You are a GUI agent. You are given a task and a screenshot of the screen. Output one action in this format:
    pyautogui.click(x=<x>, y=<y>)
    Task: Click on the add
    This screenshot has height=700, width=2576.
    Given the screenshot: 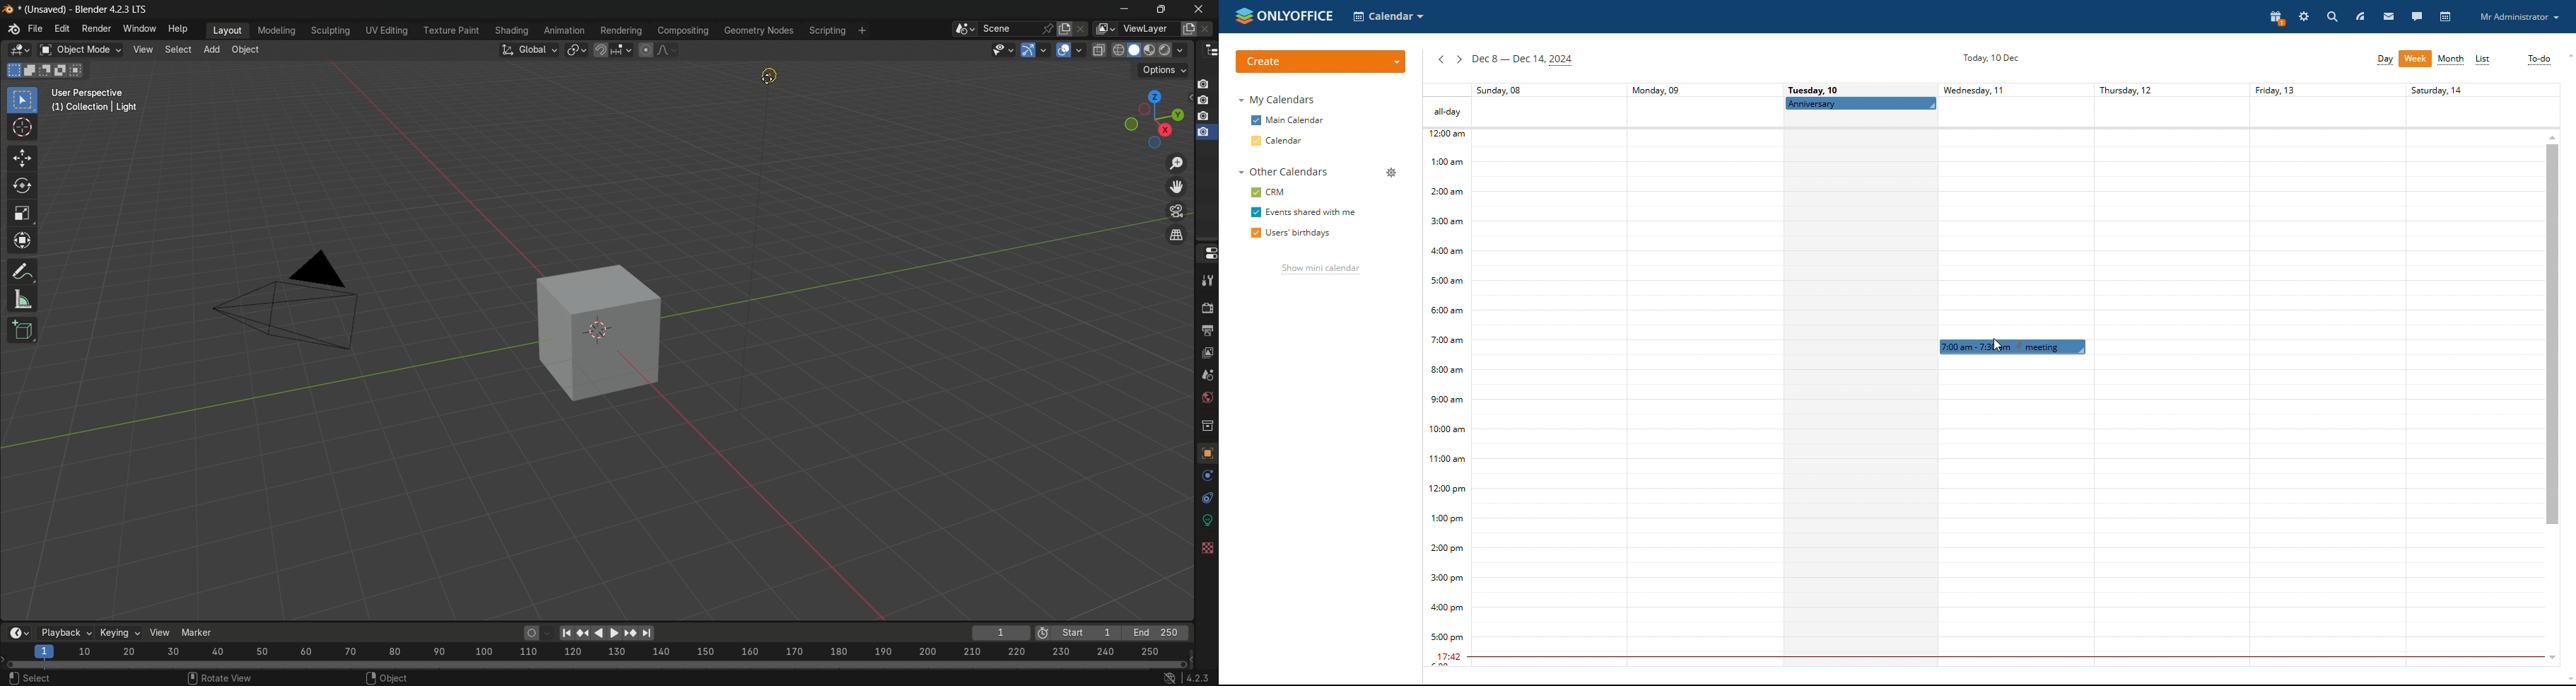 What is the action you would take?
    pyautogui.click(x=213, y=50)
    